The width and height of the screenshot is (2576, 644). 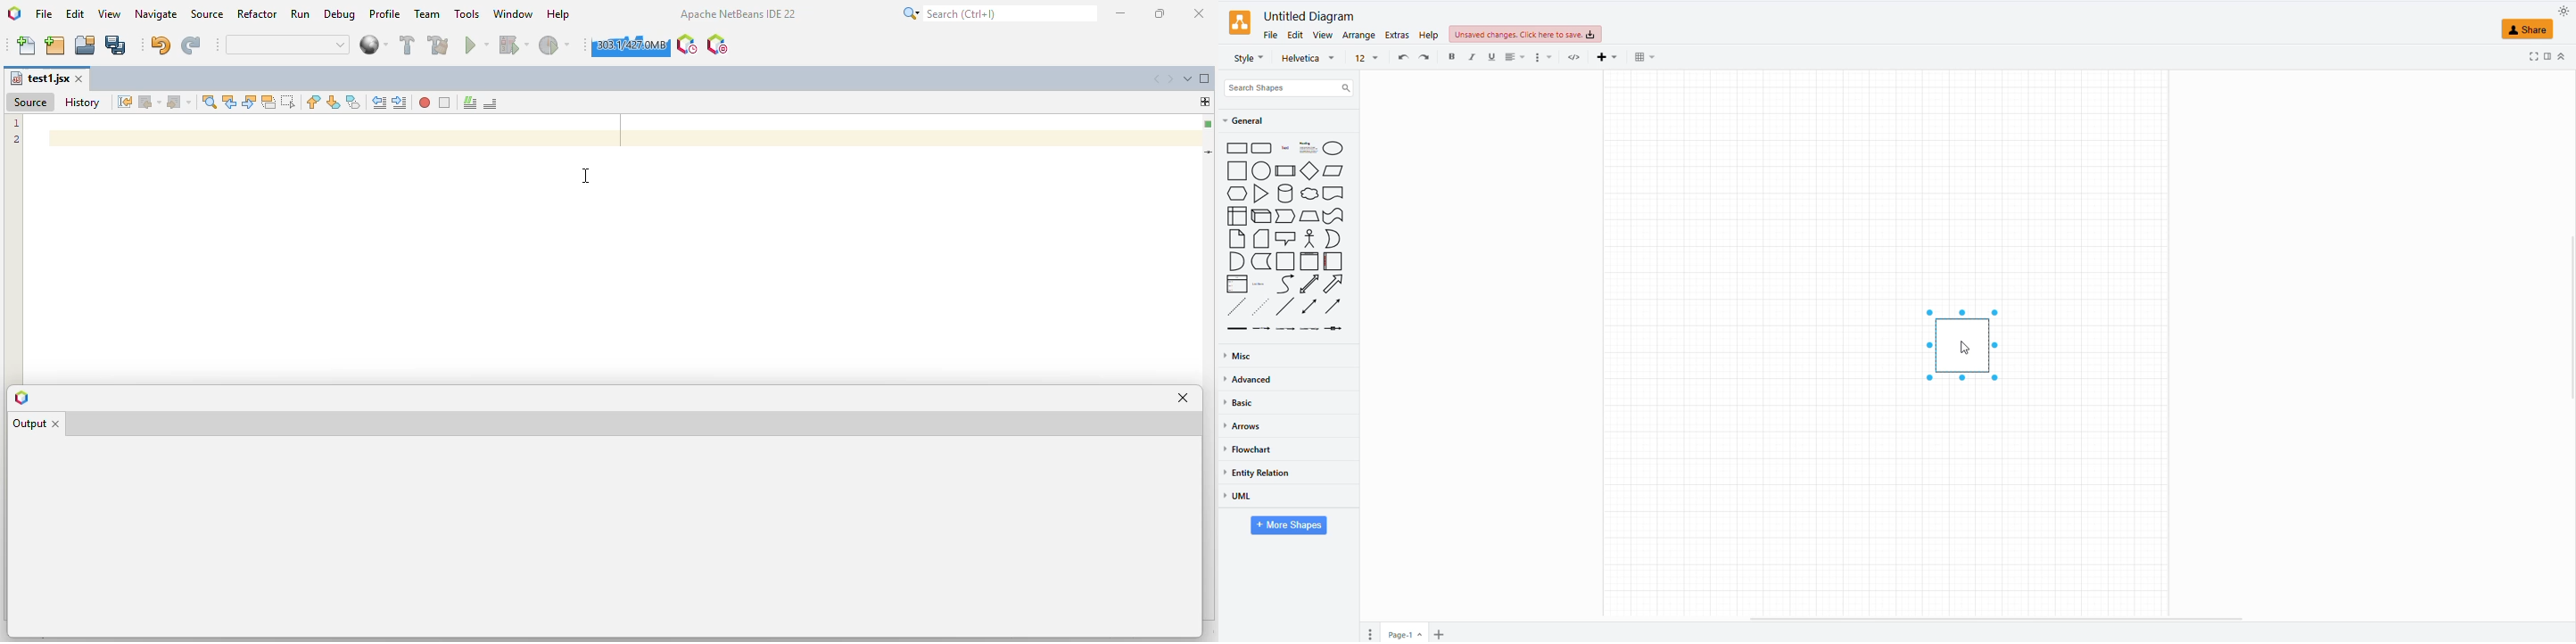 I want to click on extras, so click(x=1395, y=35).